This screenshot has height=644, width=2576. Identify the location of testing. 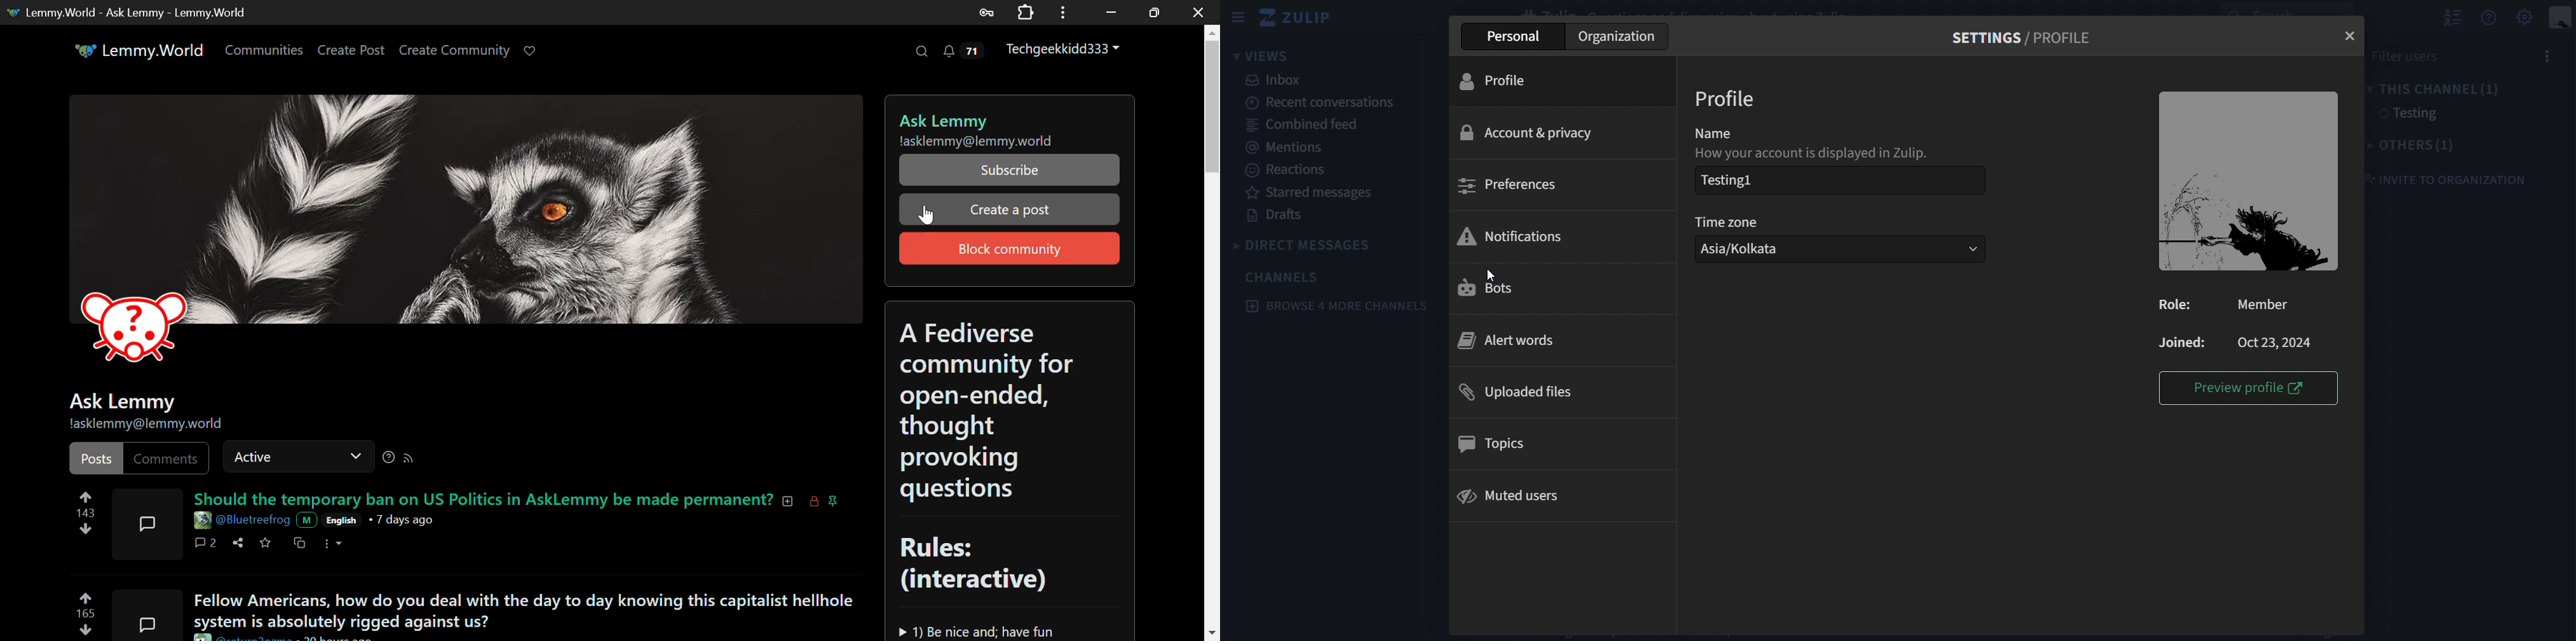
(2405, 114).